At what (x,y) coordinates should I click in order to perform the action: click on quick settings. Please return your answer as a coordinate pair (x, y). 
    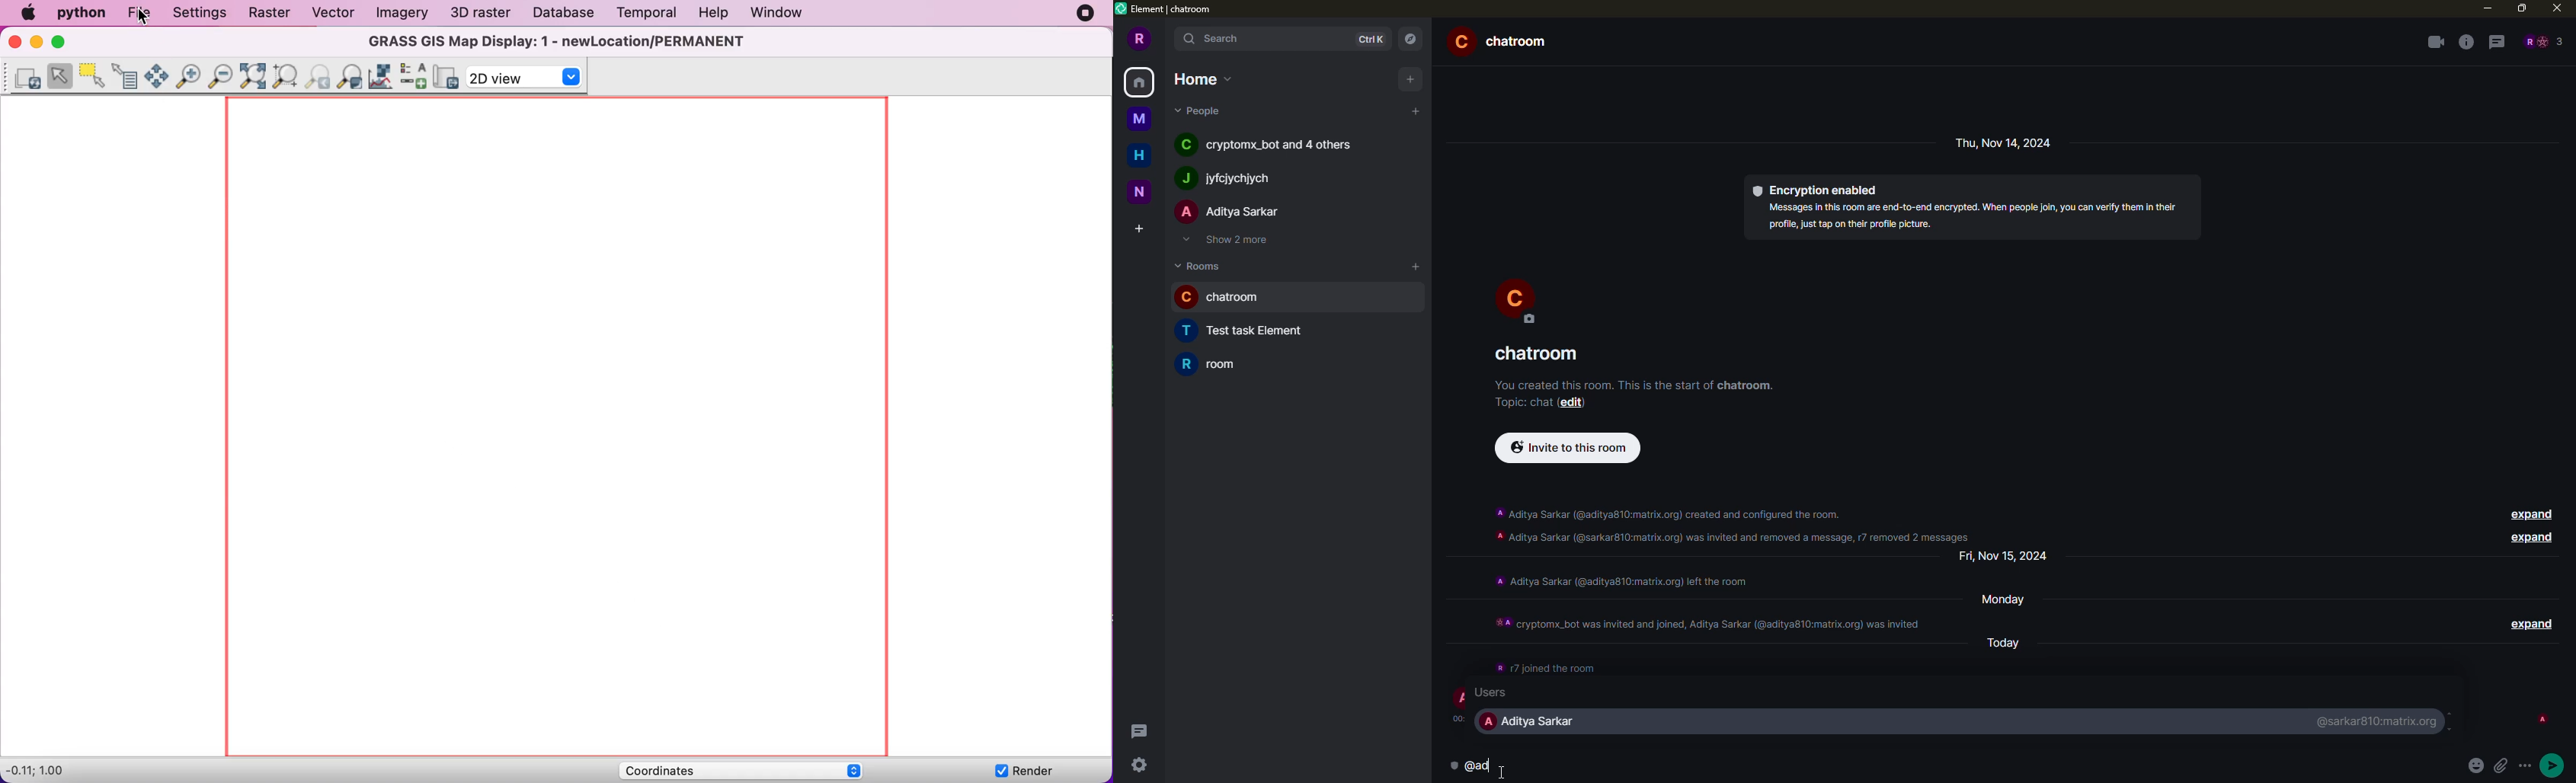
    Looking at the image, I should click on (1138, 766).